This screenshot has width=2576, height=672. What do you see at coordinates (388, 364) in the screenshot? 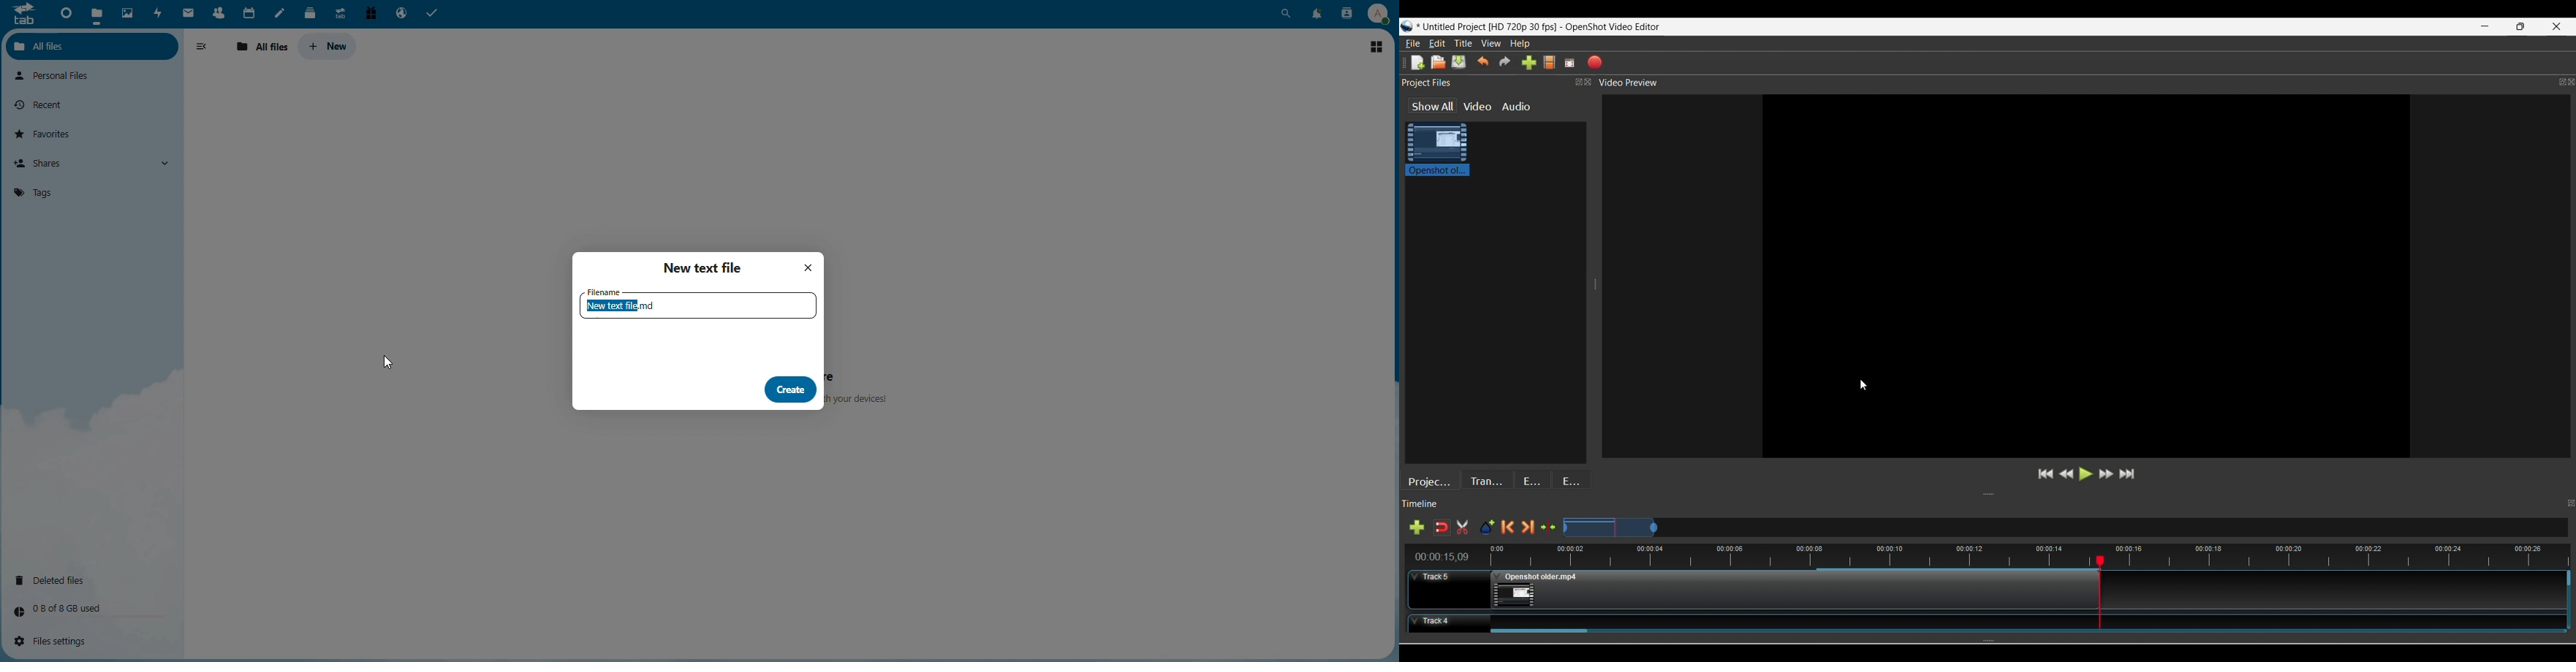
I see `Cursor` at bounding box center [388, 364].